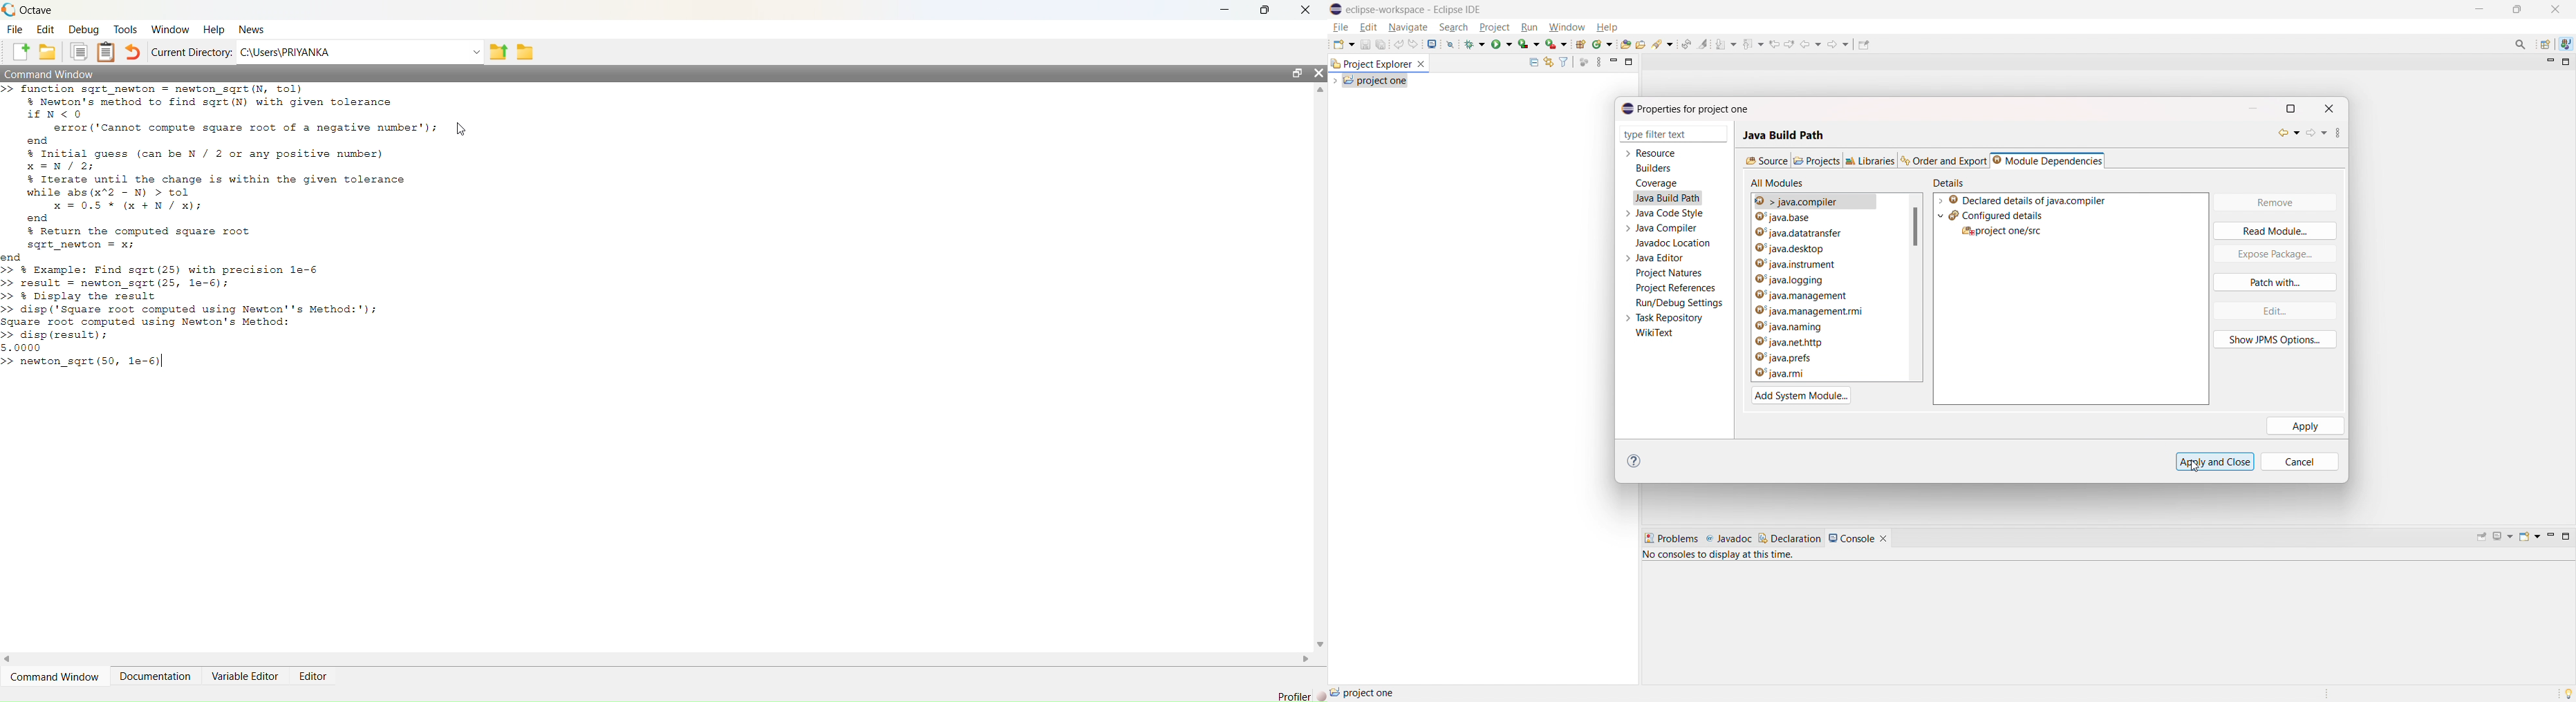  What do you see at coordinates (1655, 333) in the screenshot?
I see `wikitext` at bounding box center [1655, 333].